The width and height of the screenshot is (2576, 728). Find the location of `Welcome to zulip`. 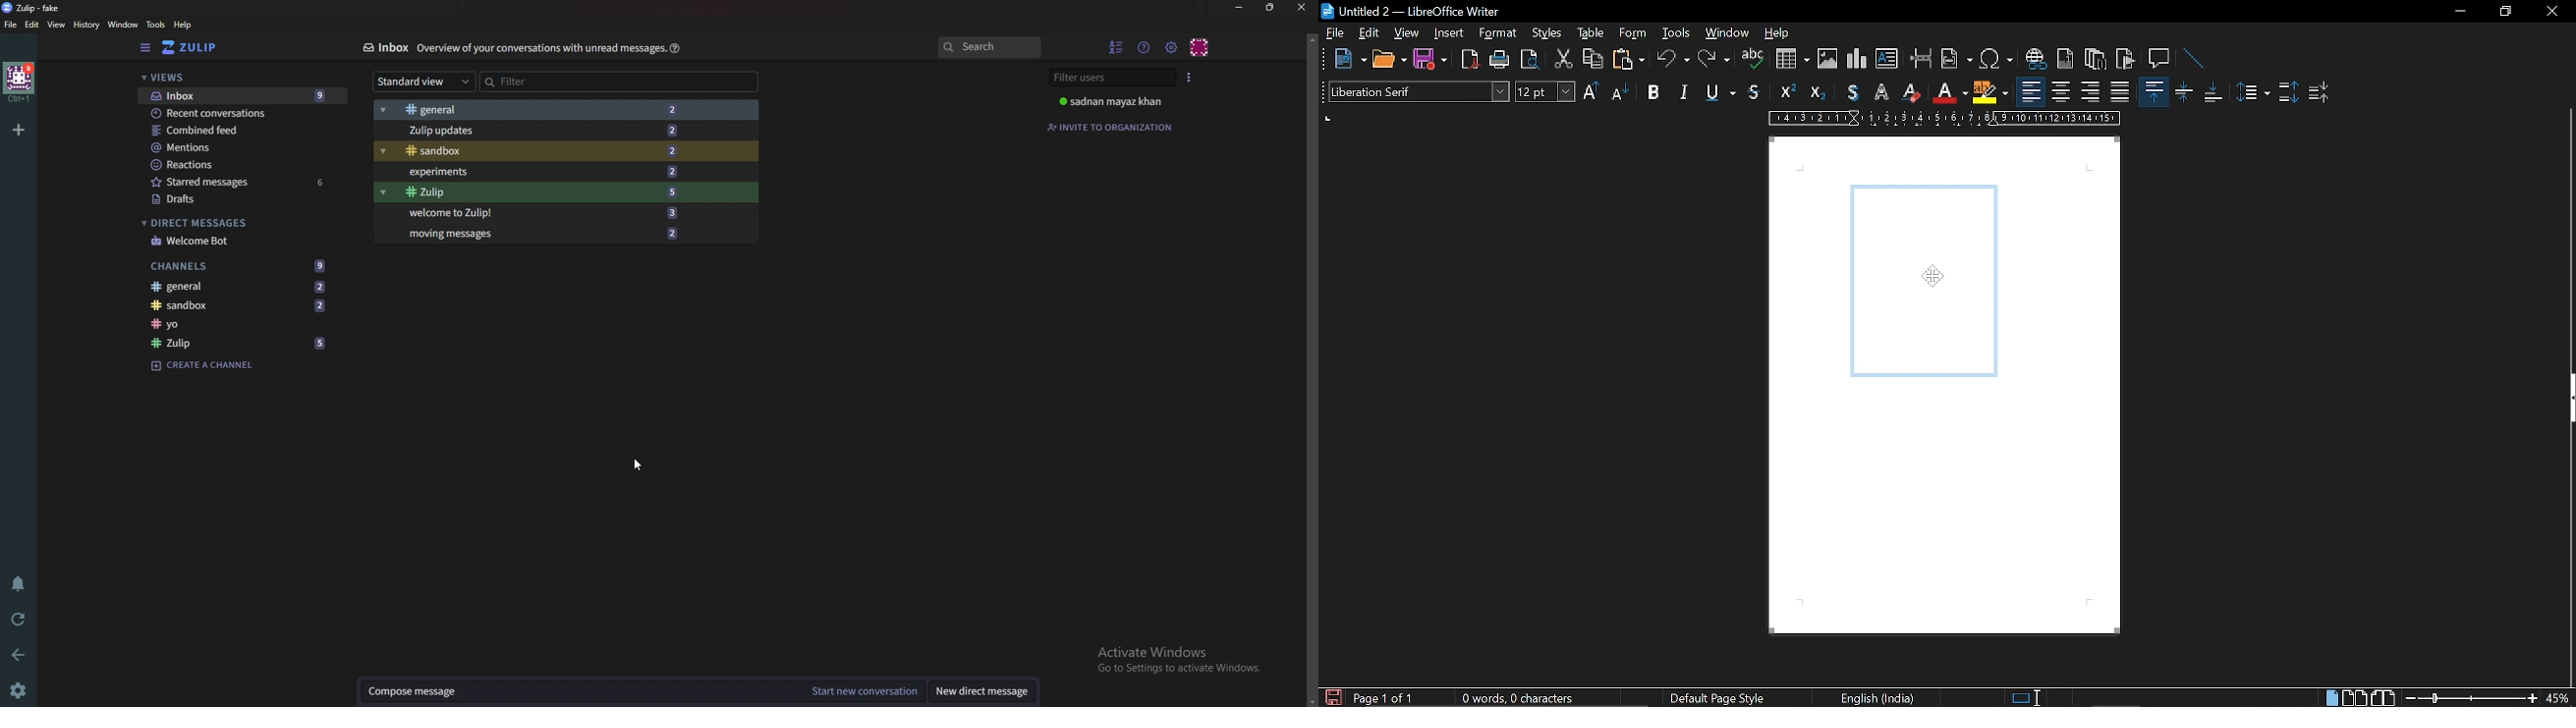

Welcome to zulip is located at coordinates (540, 214).